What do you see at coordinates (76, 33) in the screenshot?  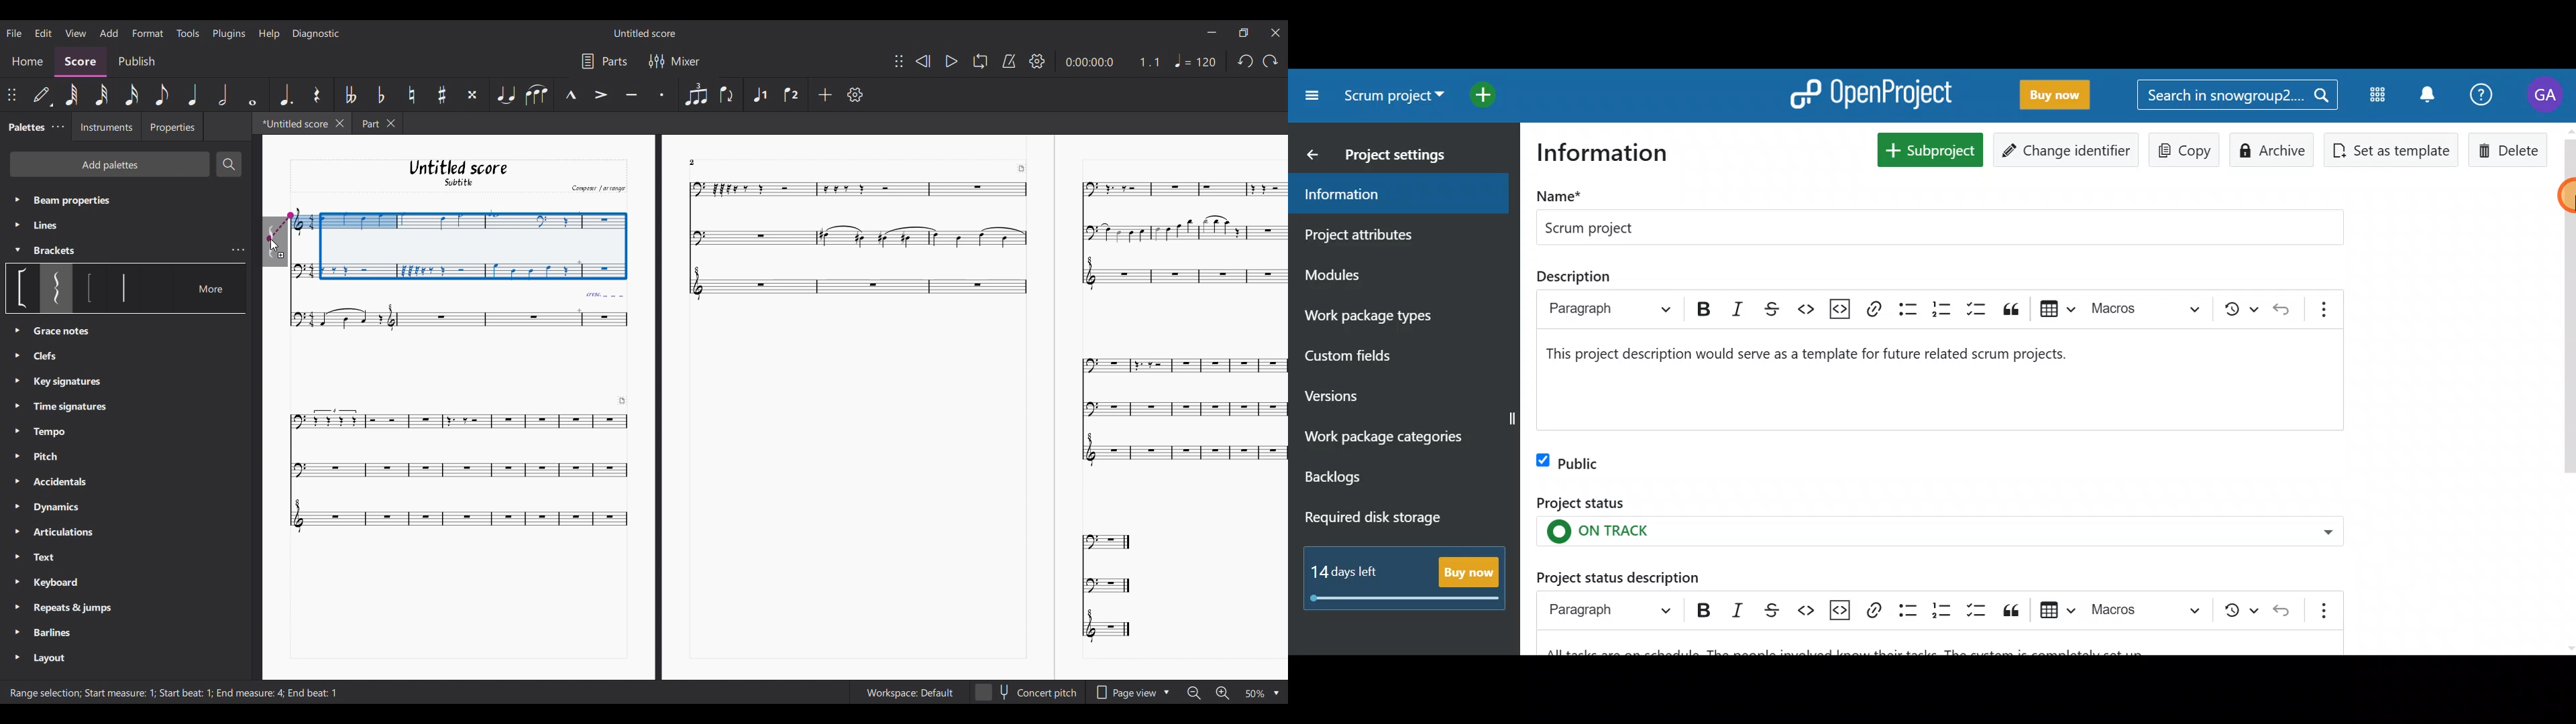 I see `View ` at bounding box center [76, 33].